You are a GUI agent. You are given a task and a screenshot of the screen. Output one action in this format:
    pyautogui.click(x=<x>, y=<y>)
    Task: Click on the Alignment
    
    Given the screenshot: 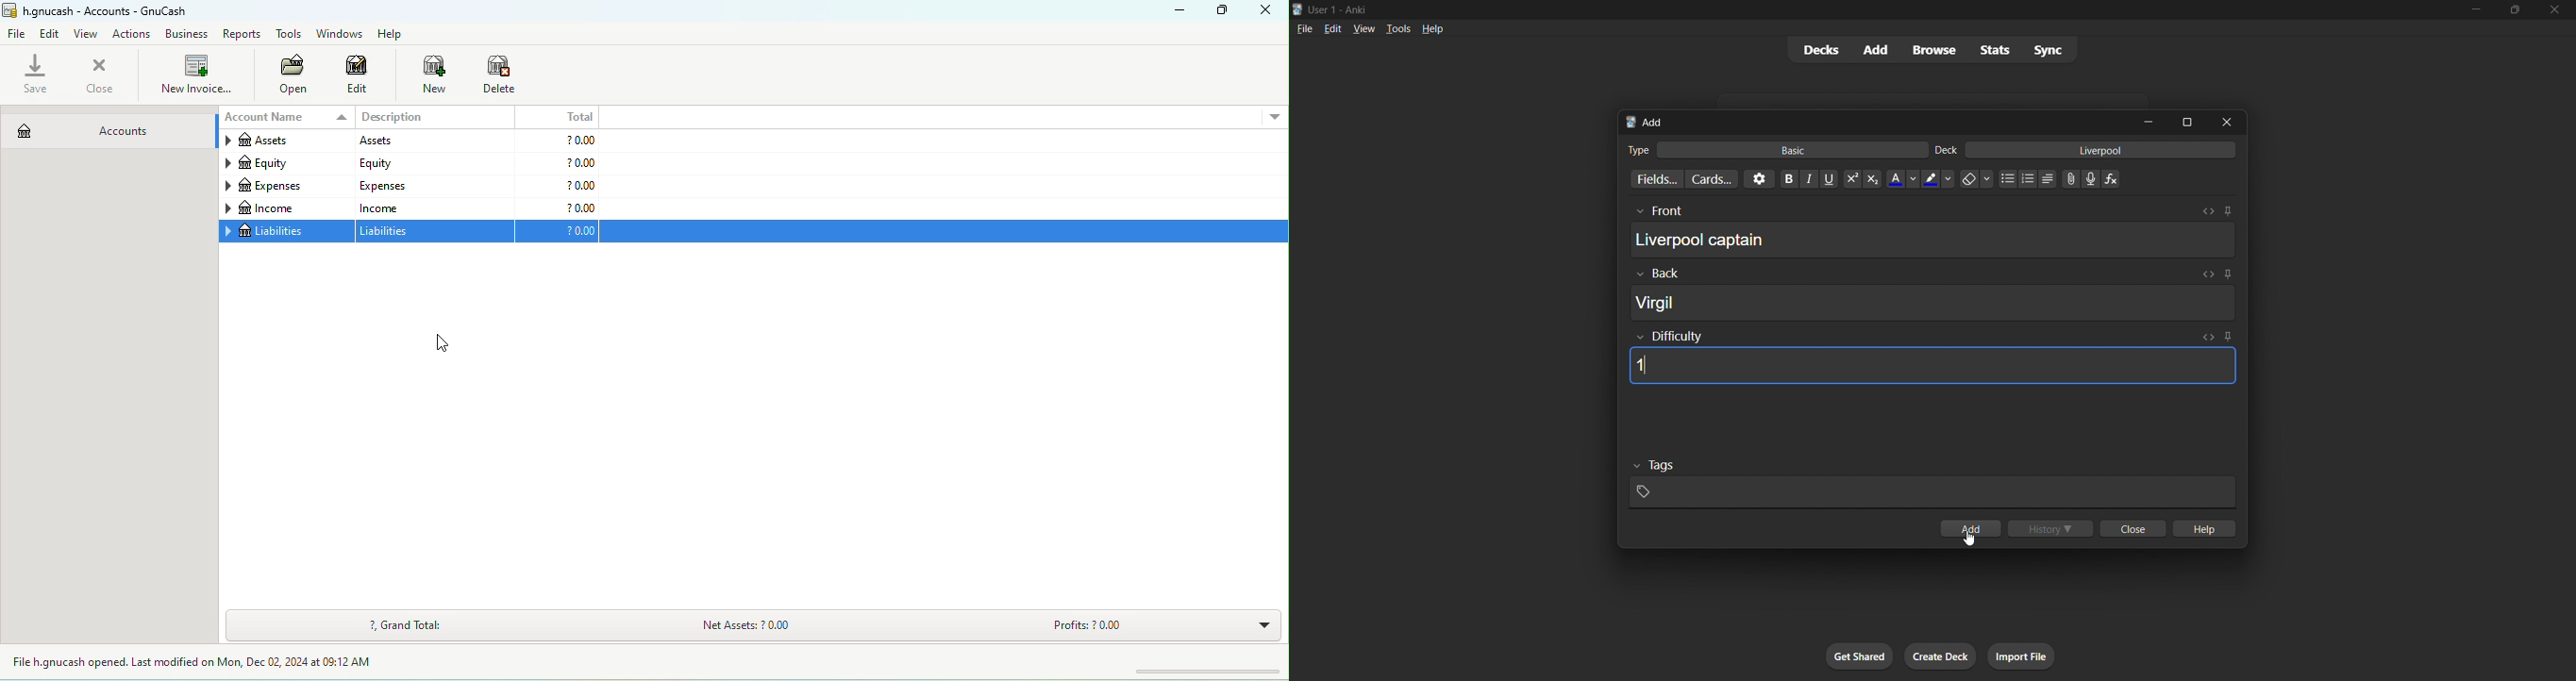 What is the action you would take?
    pyautogui.click(x=2048, y=179)
    